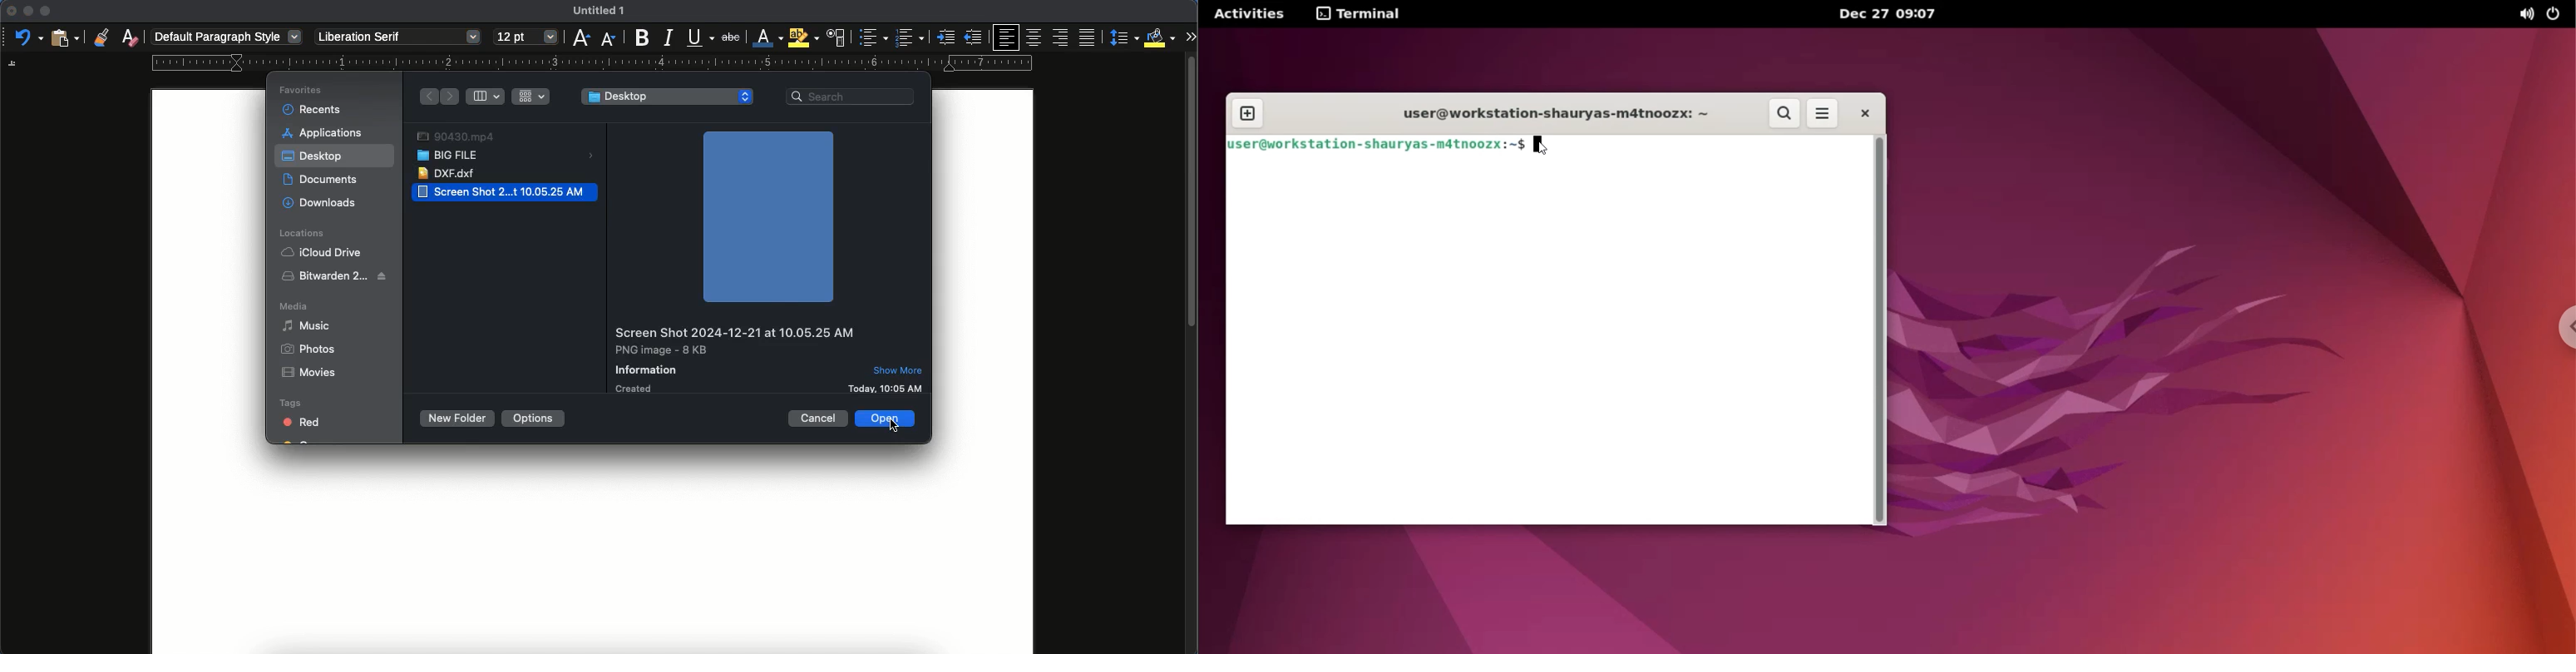  I want to click on center aligned, so click(1036, 37).